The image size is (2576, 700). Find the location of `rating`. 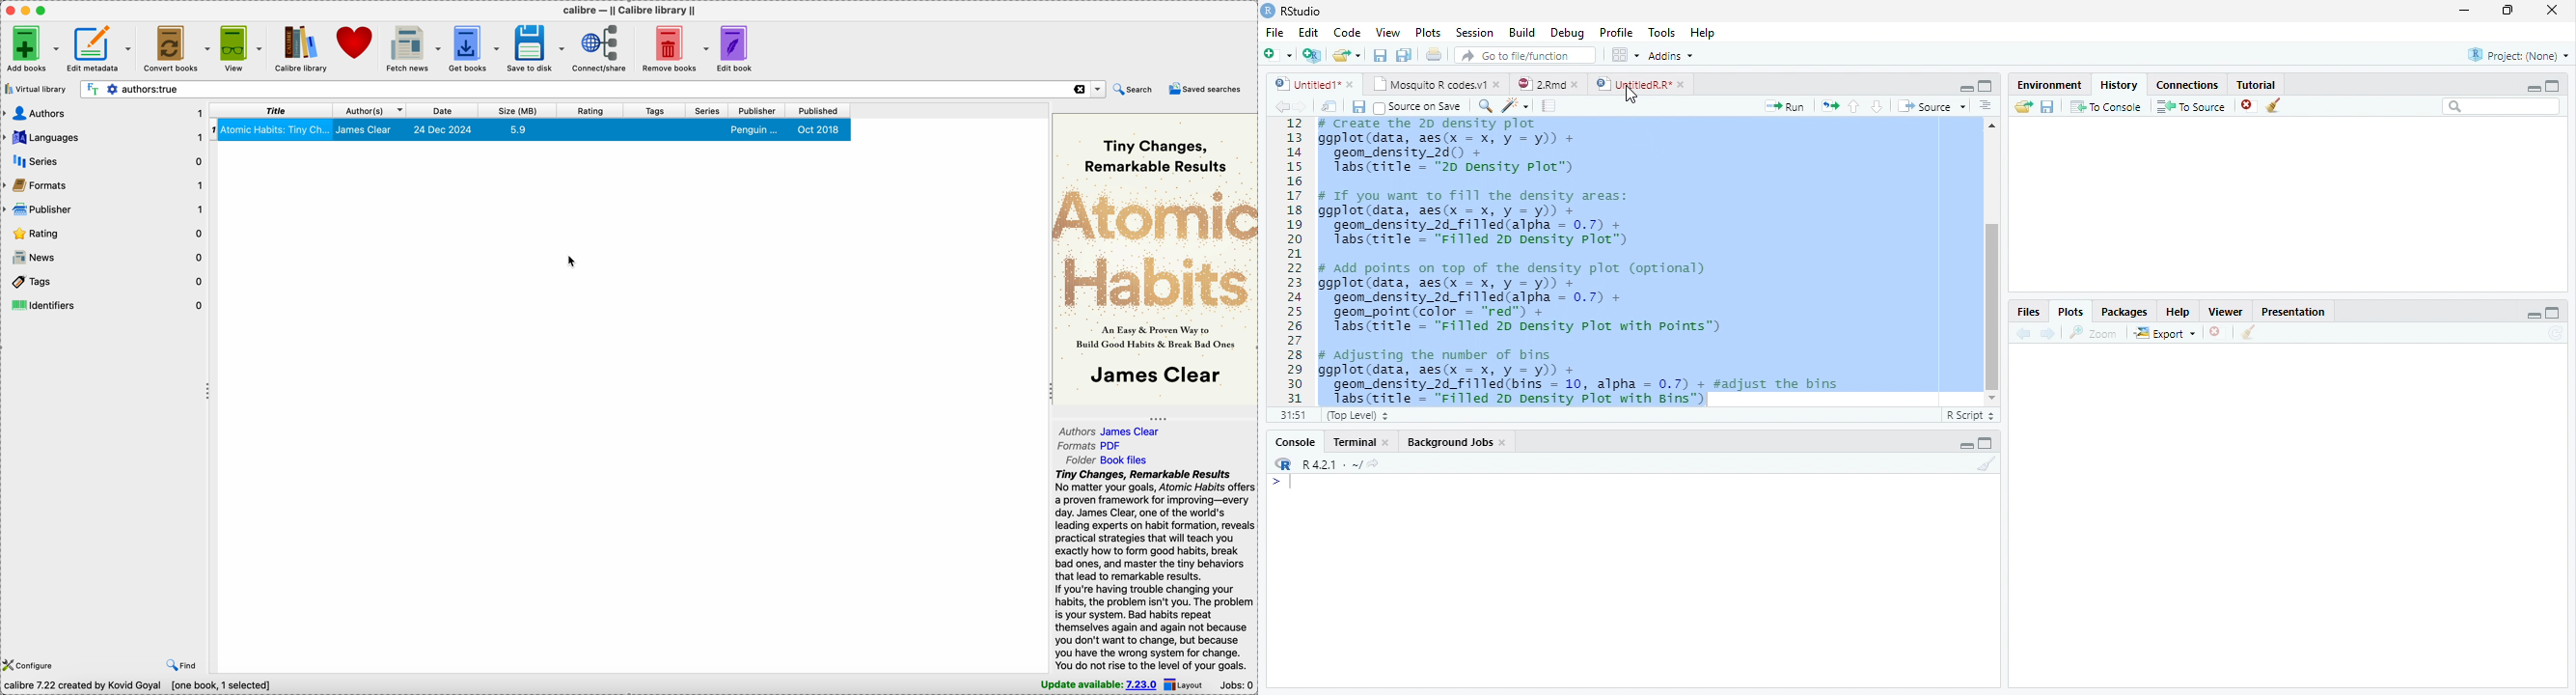

rating is located at coordinates (105, 233).